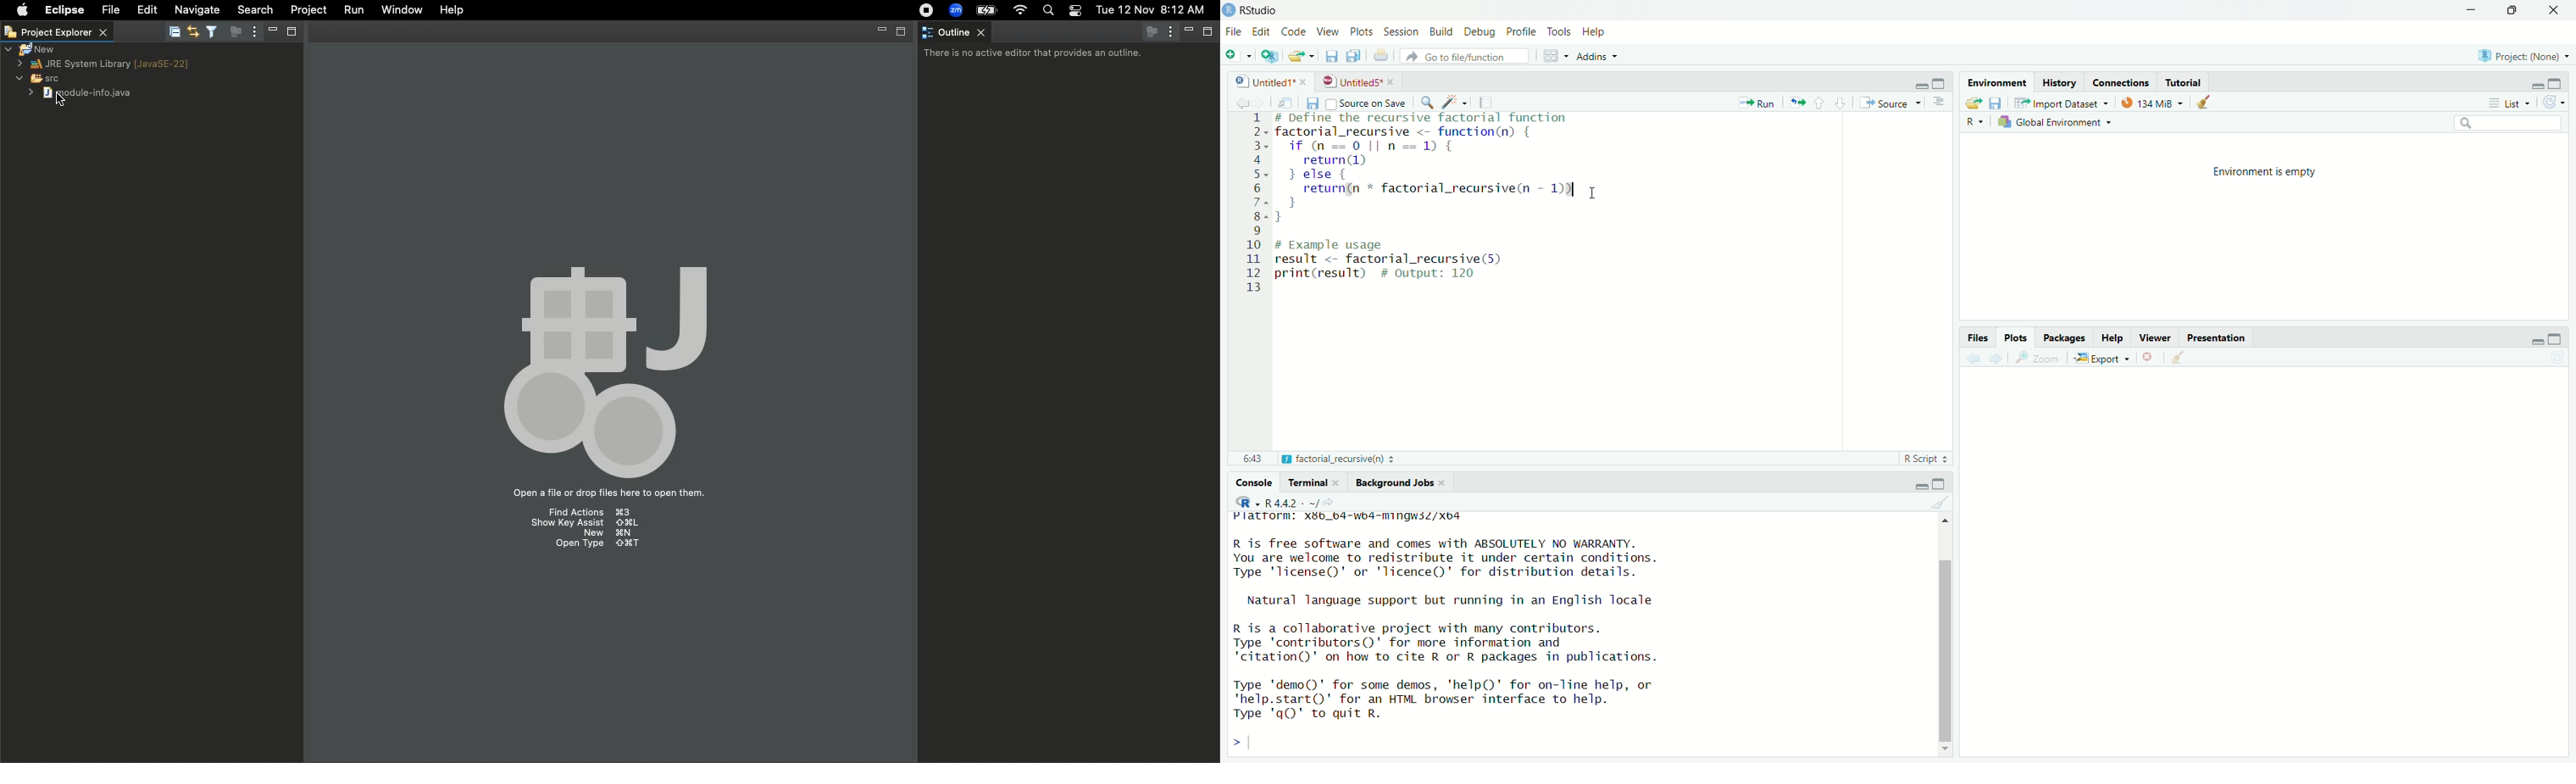  Describe the element at coordinates (1759, 101) in the screenshot. I see `Run the current line or selection (Ctrl + Enter)` at that location.